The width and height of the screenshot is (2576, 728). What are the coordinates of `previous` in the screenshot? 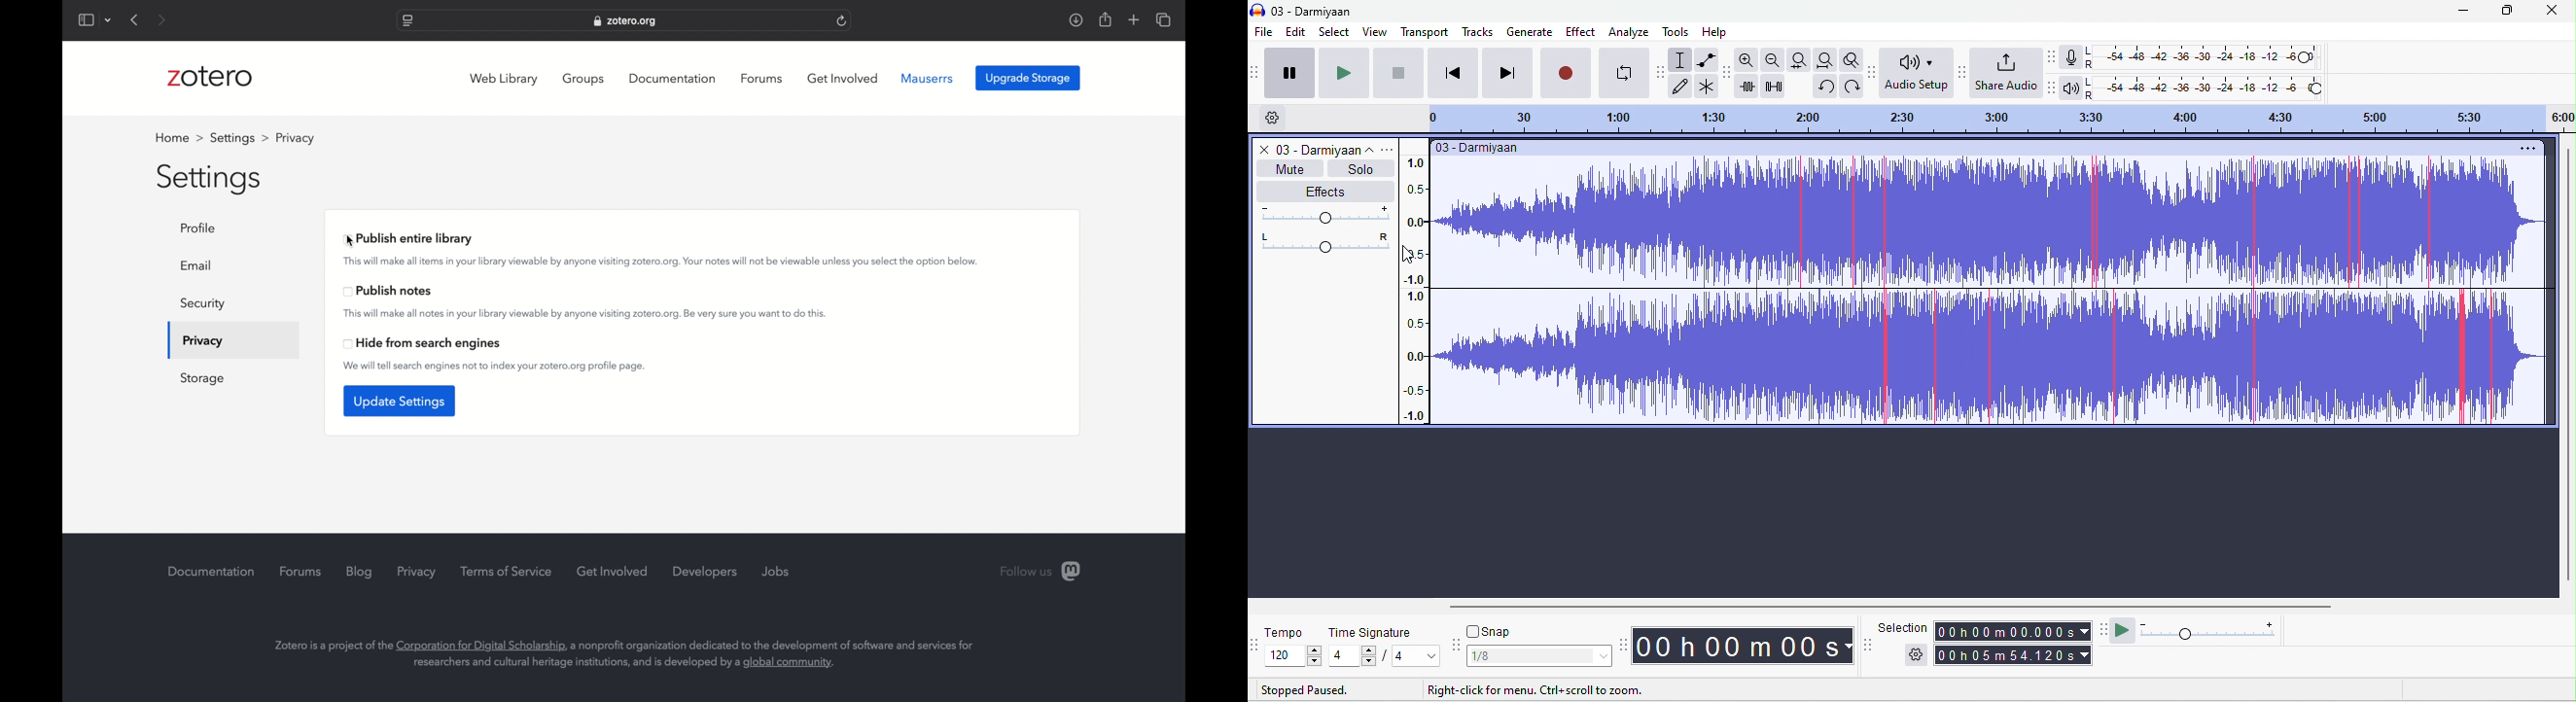 It's located at (135, 20).